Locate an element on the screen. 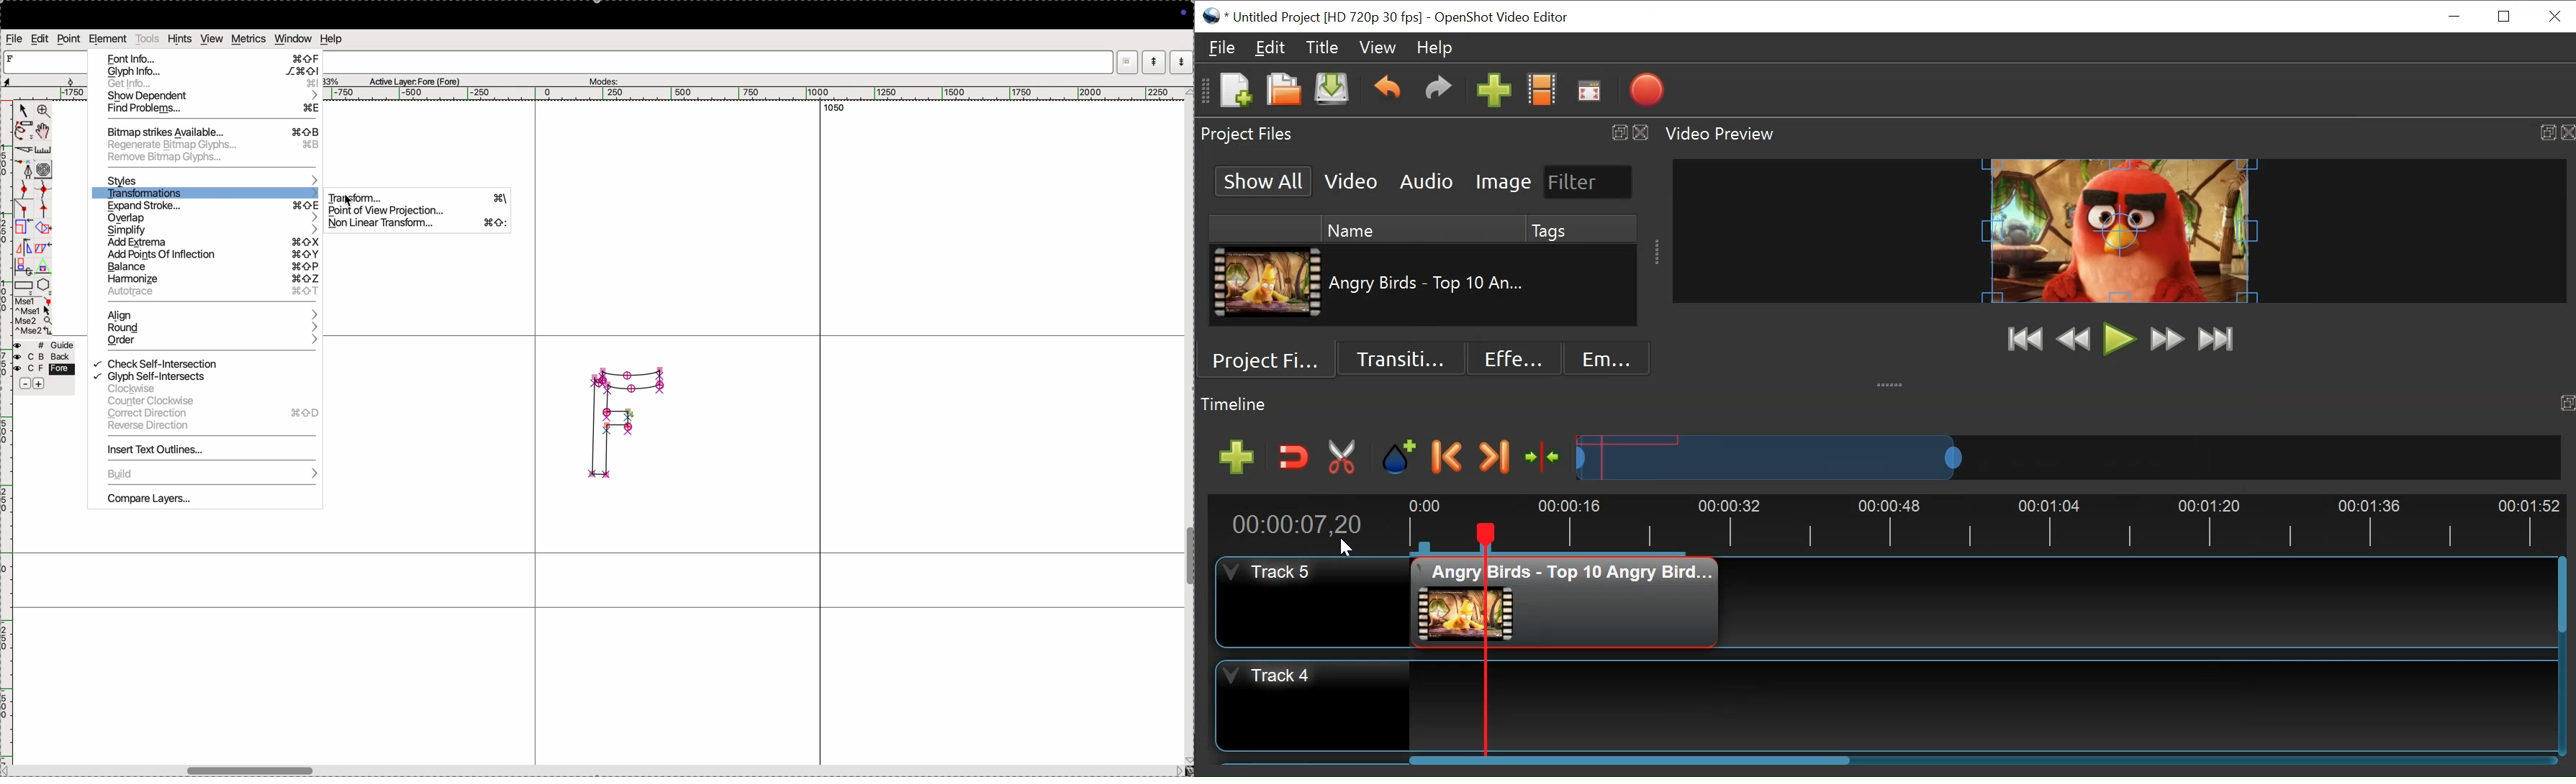  back is located at coordinates (41, 358).